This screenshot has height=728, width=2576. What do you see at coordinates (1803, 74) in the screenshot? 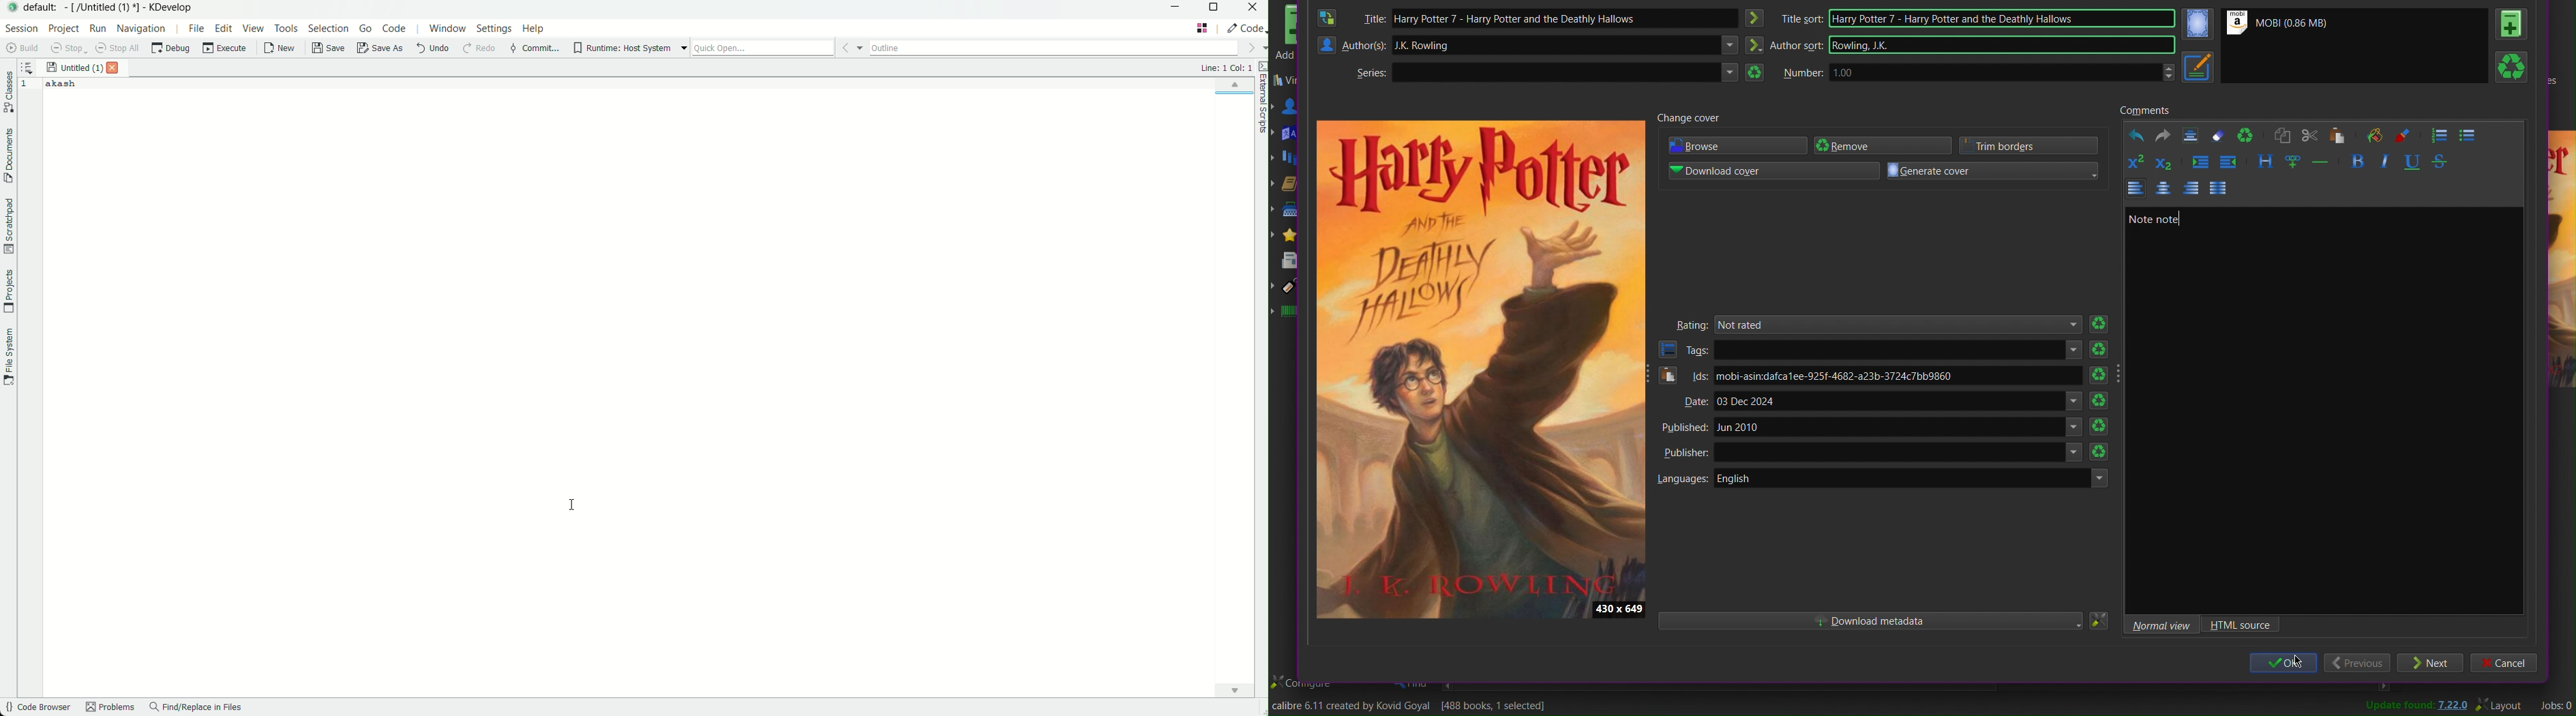
I see `Number ` at bounding box center [1803, 74].